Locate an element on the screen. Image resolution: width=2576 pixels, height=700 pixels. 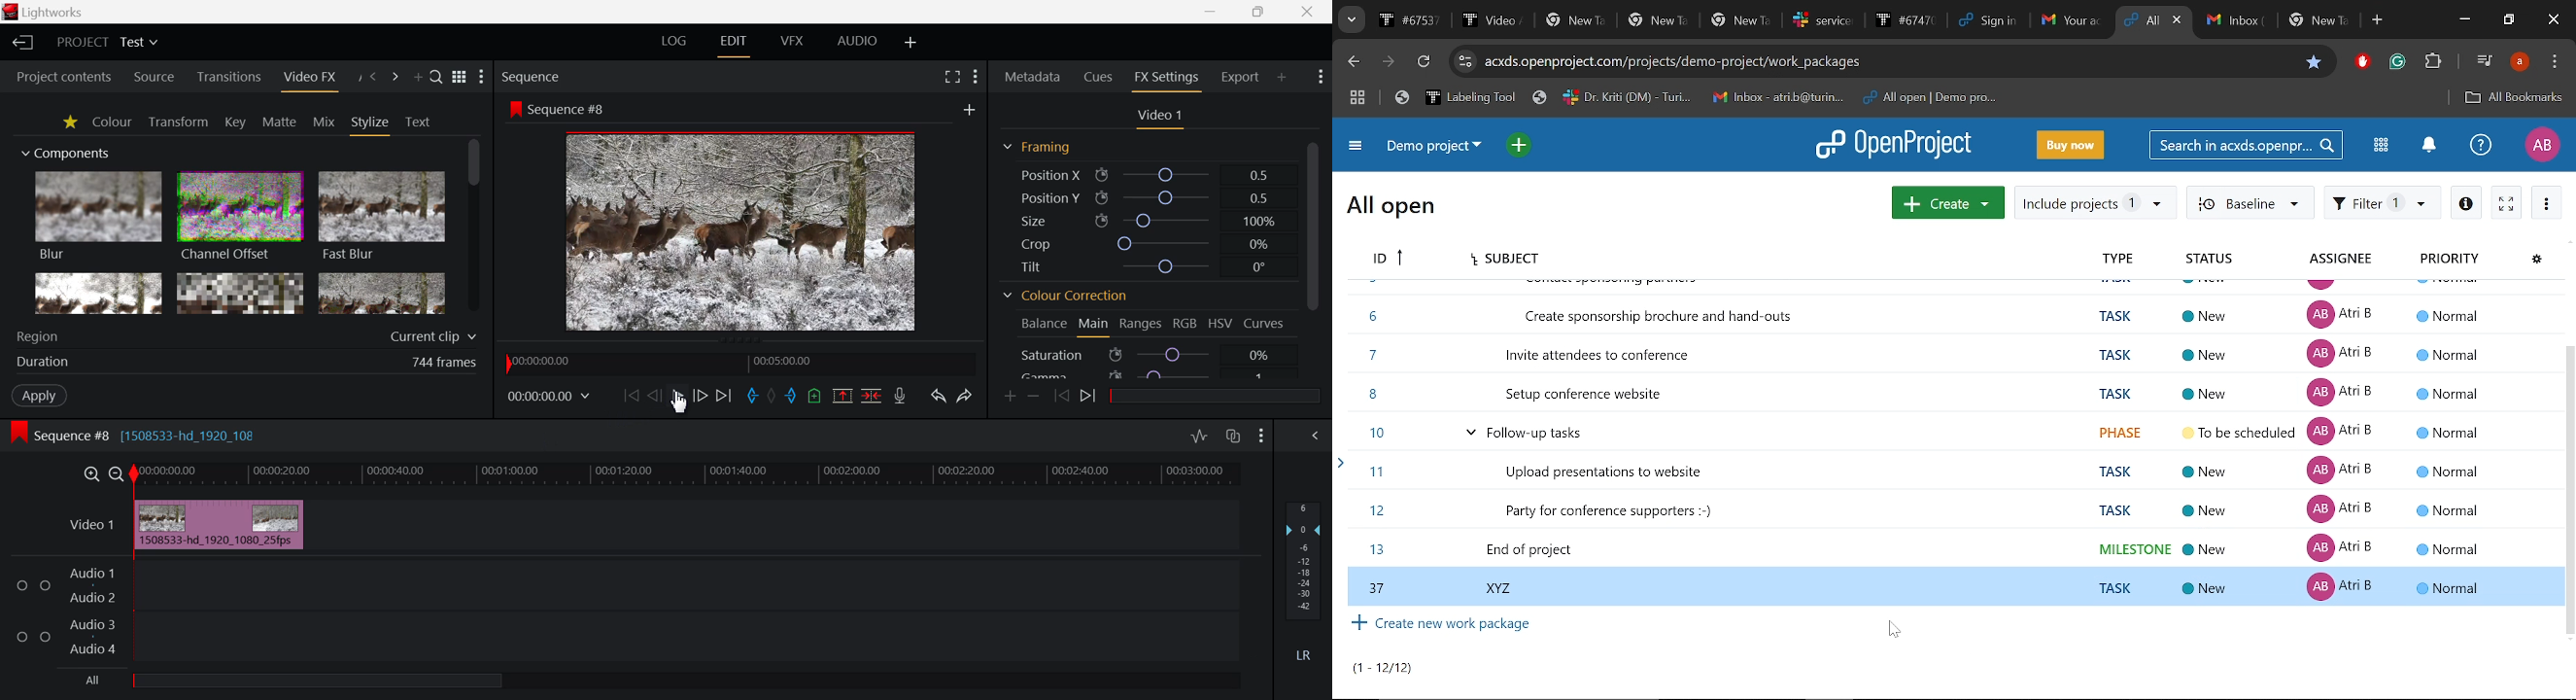
Add Layout is located at coordinates (909, 42).